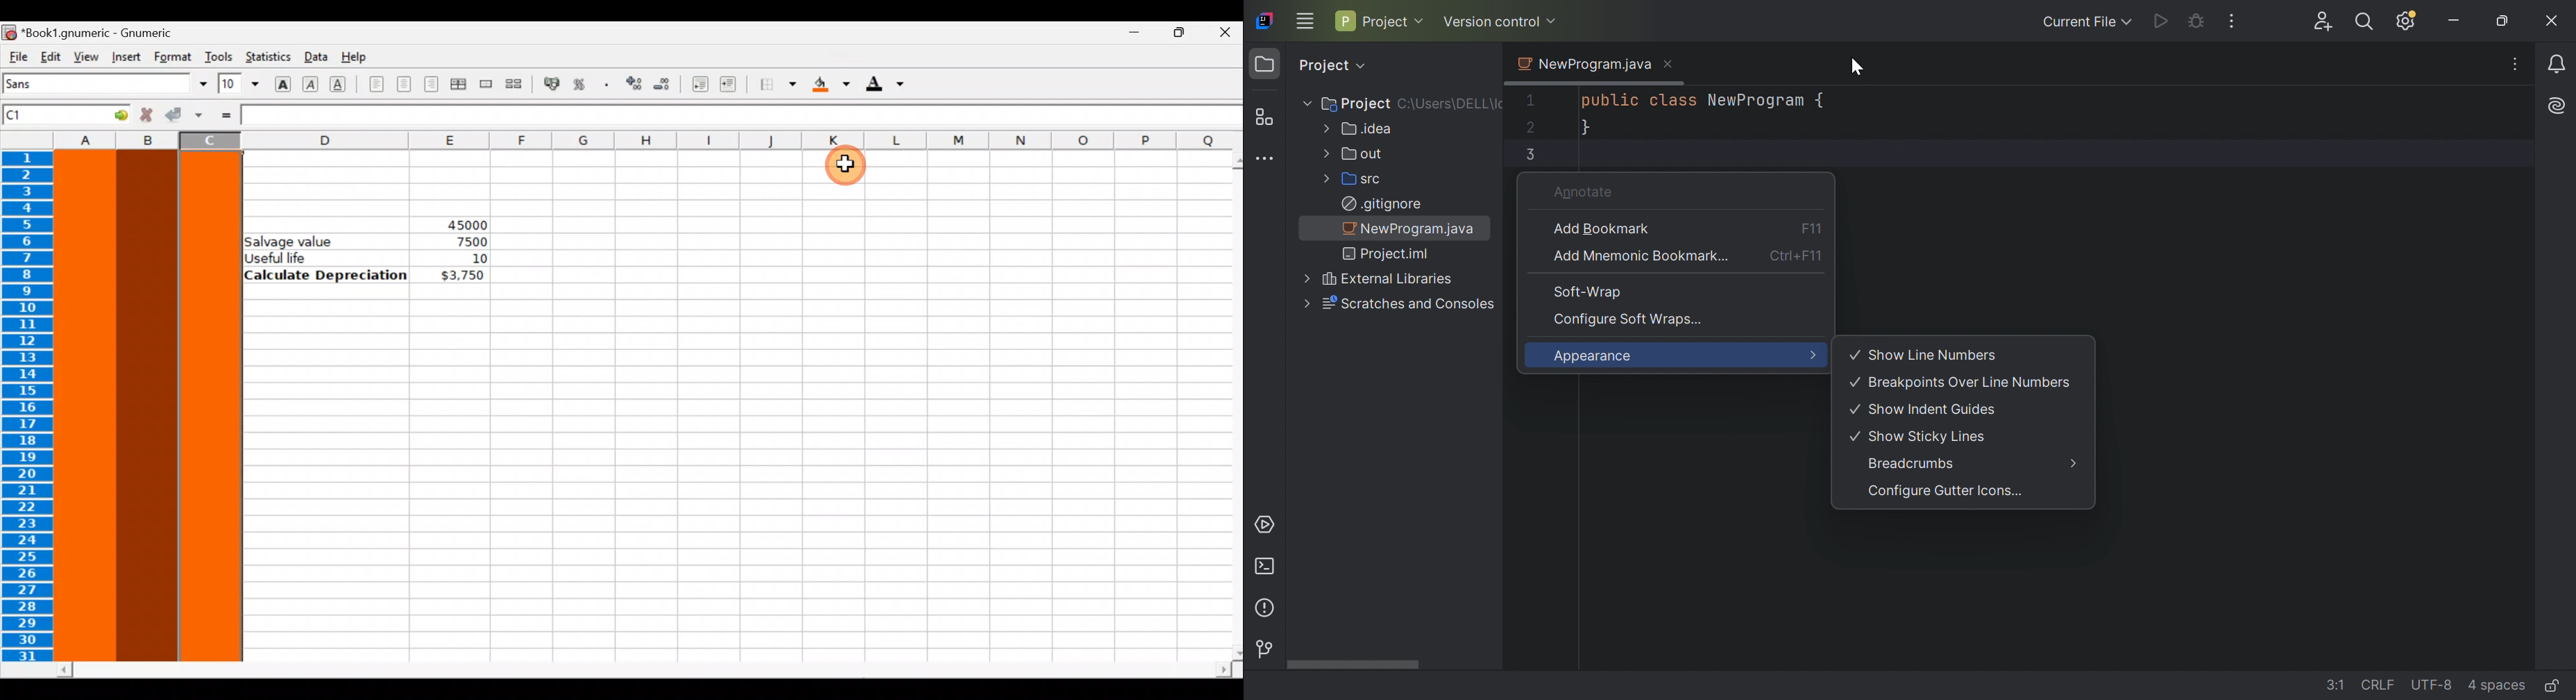 The height and width of the screenshot is (700, 2576). I want to click on Run NewProgram.java, so click(2161, 22).